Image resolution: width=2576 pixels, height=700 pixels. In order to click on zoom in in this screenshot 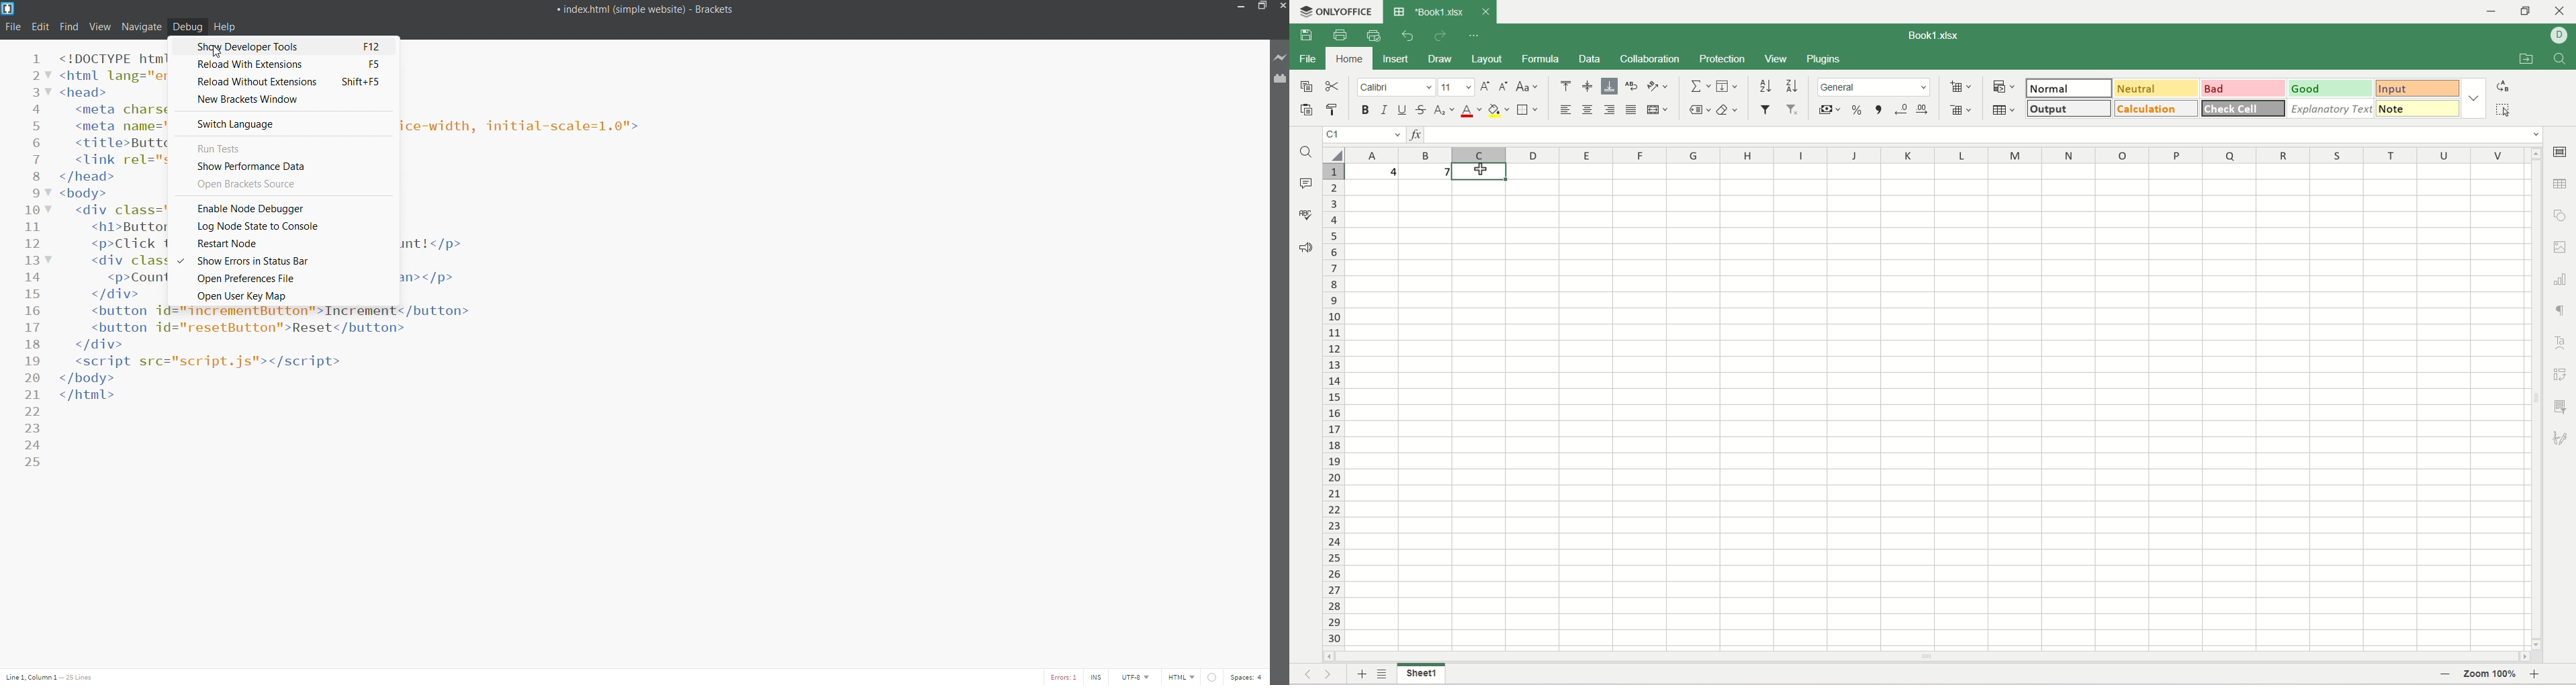, I will do `click(2537, 676)`.